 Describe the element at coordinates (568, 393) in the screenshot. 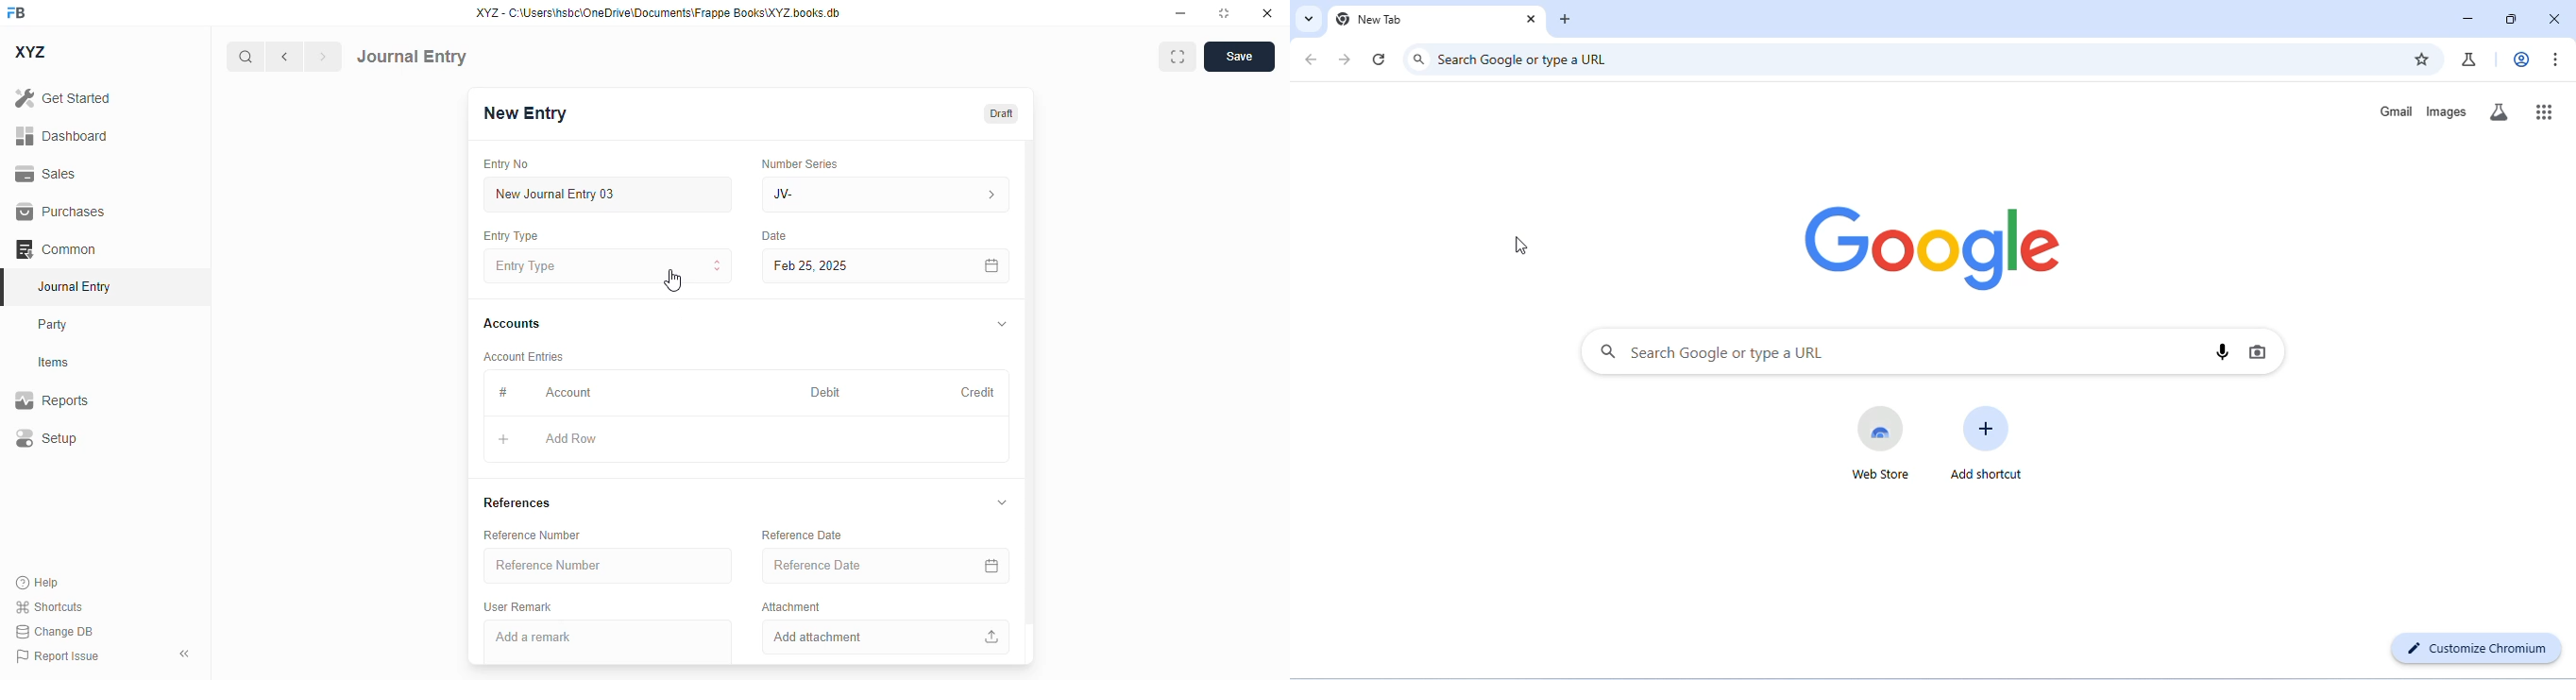

I see `account` at that location.